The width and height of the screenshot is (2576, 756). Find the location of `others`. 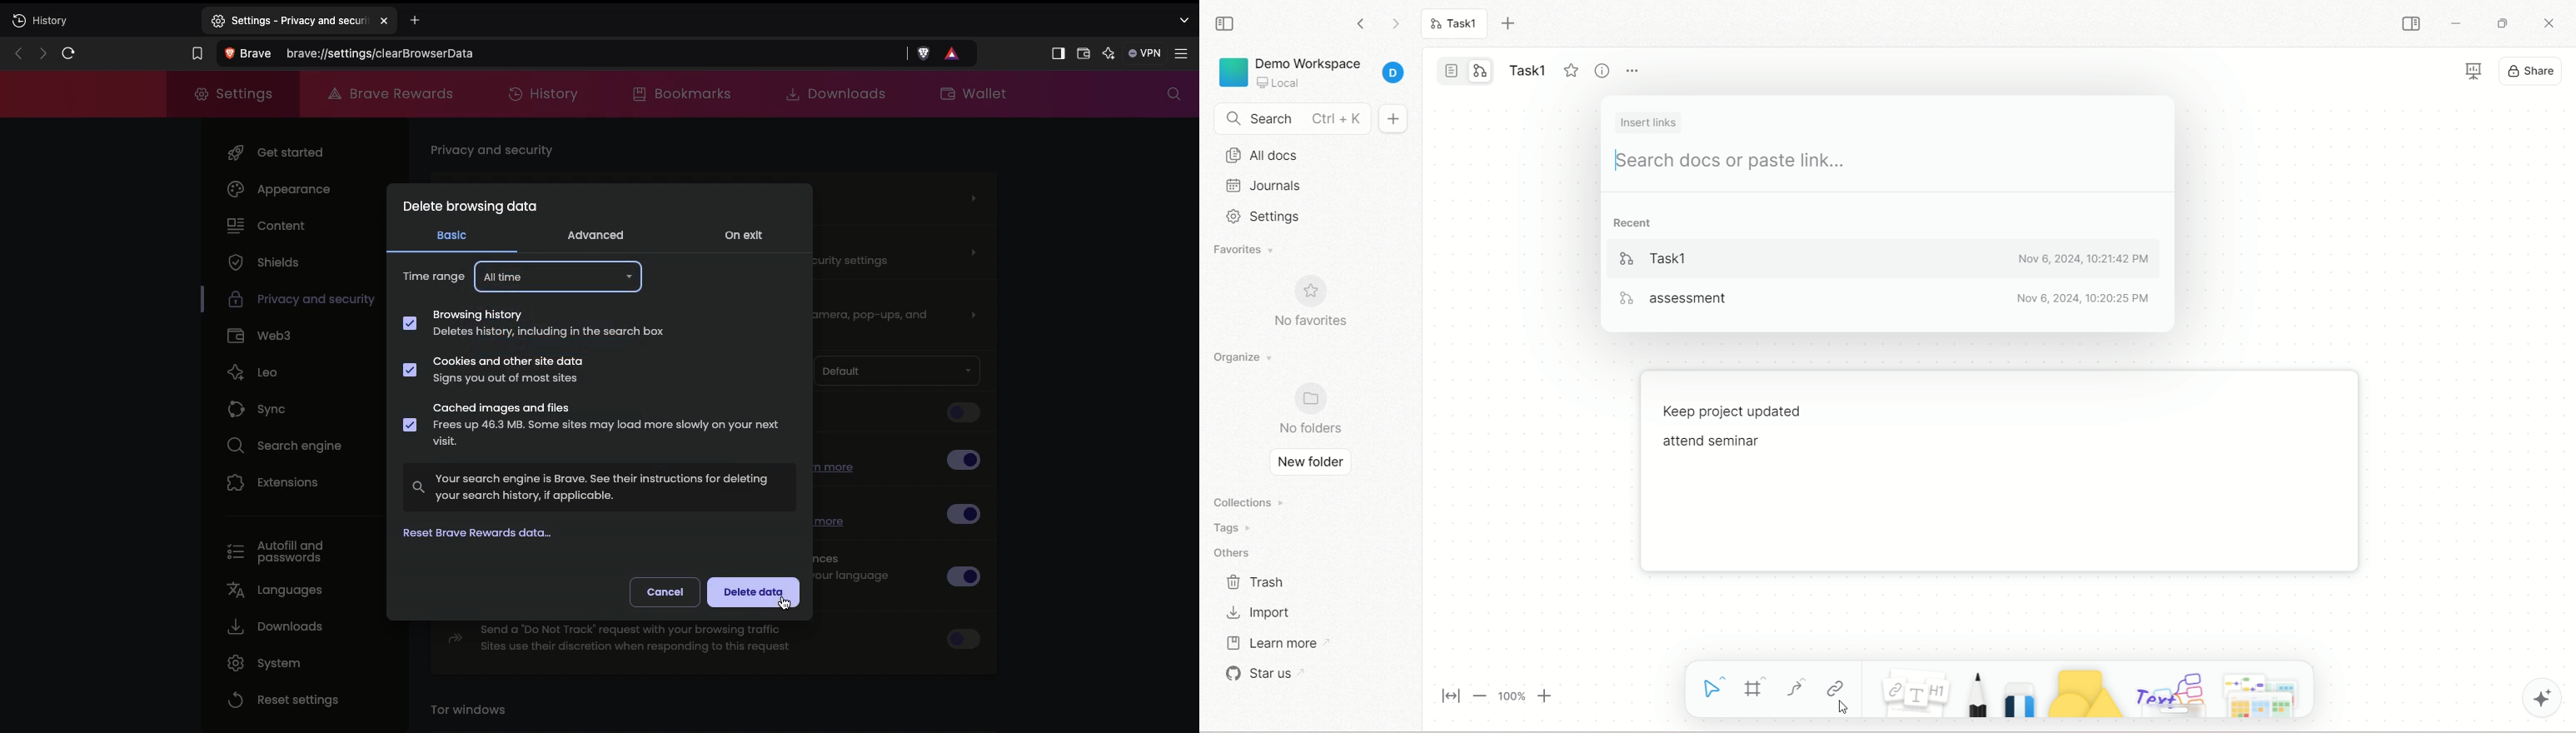

others is located at coordinates (1237, 550).